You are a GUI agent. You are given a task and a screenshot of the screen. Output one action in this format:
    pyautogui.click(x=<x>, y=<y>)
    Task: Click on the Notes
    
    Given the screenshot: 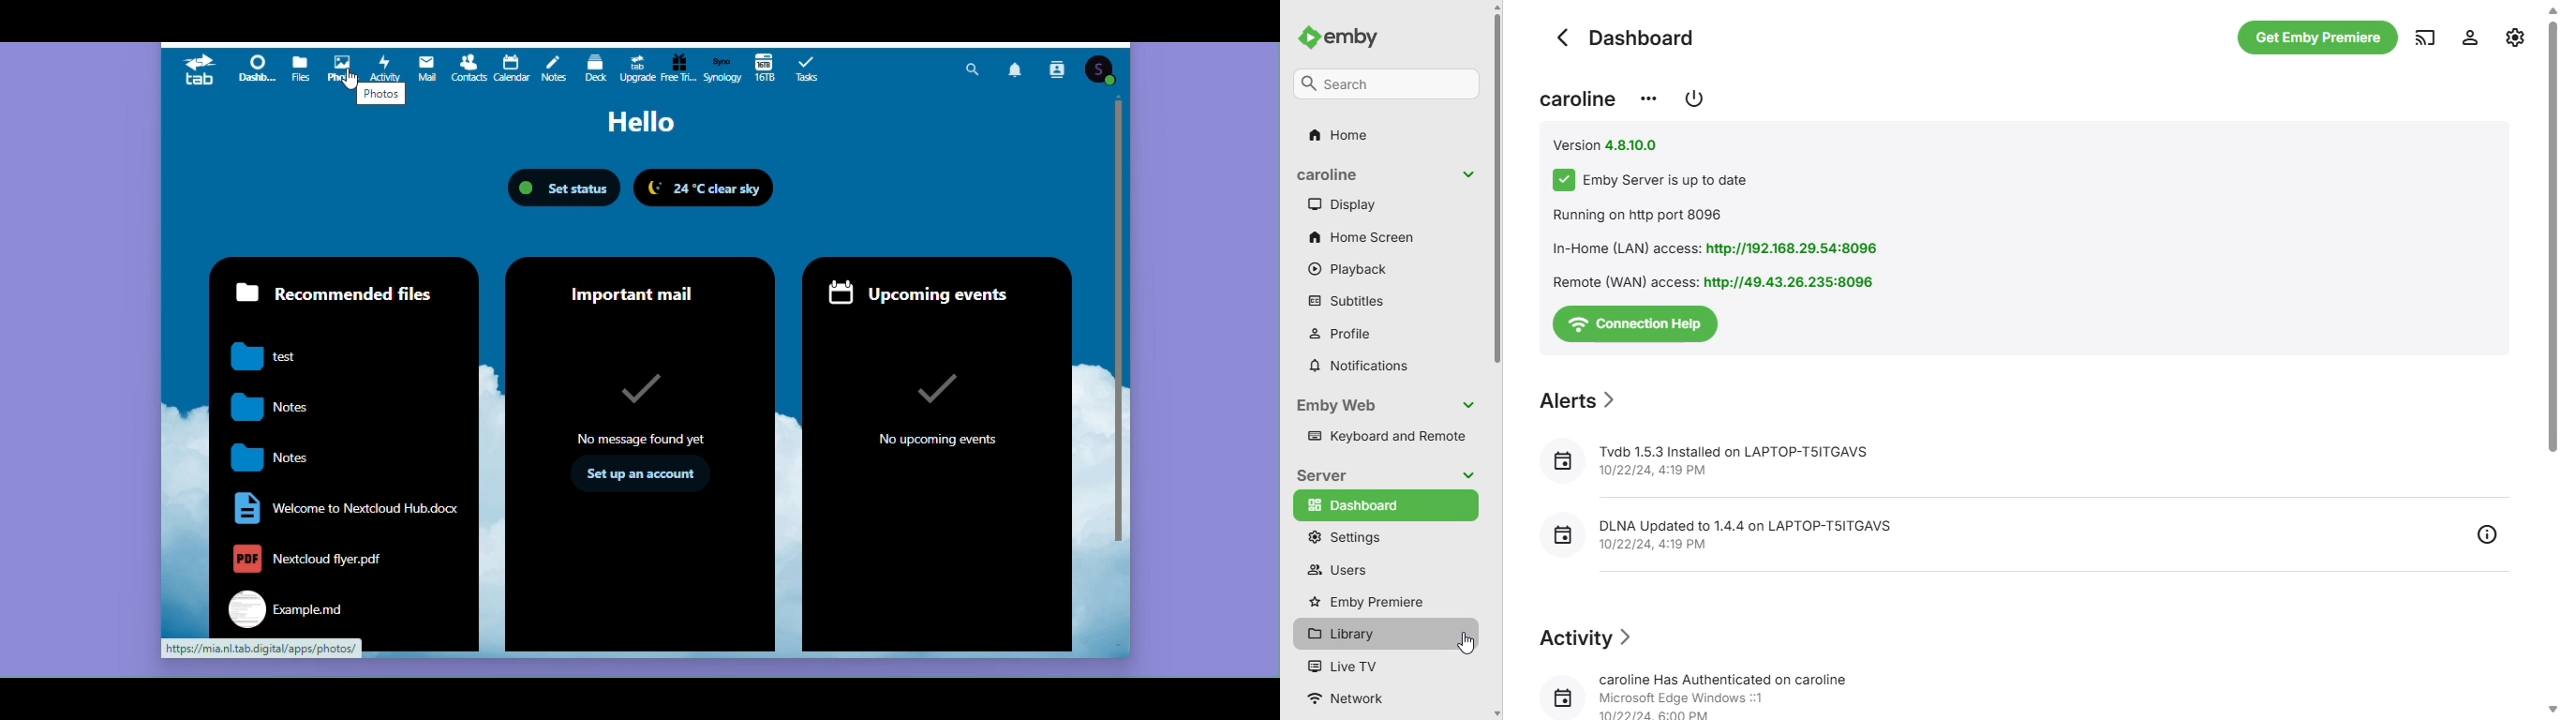 What is the action you would take?
    pyautogui.click(x=552, y=67)
    